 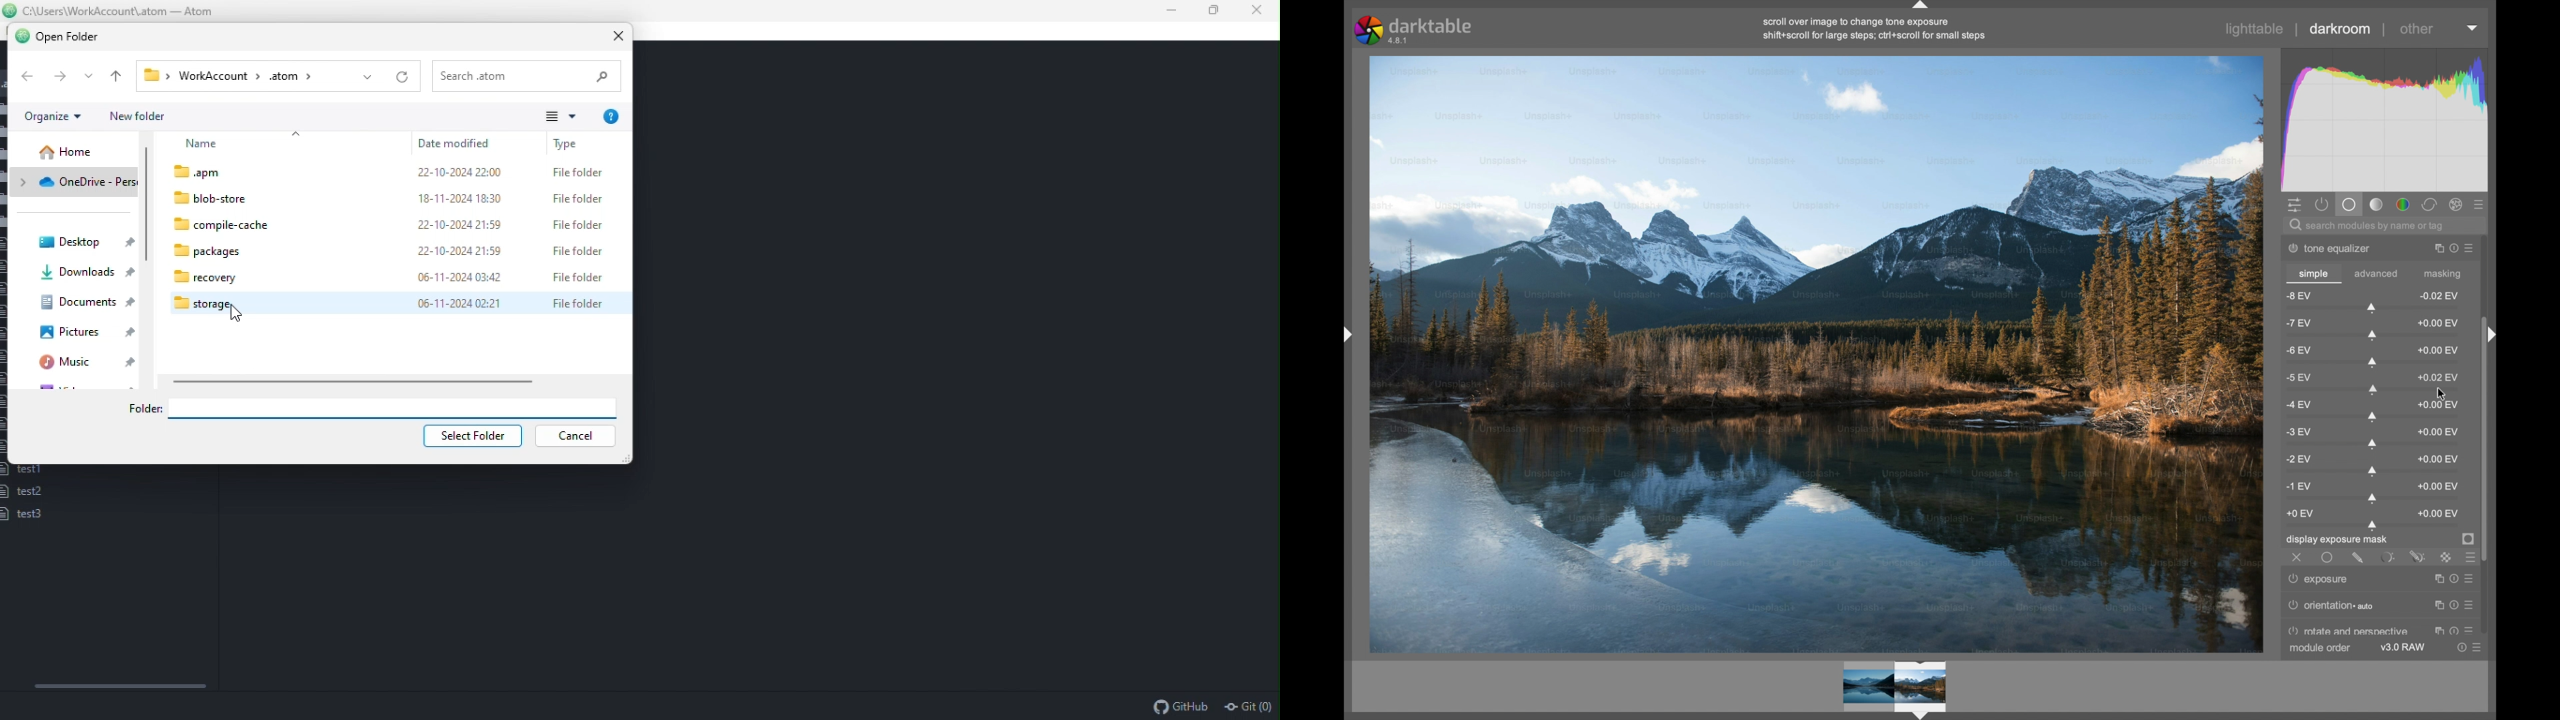 What do you see at coordinates (2438, 514) in the screenshot?
I see `0.00 ev` at bounding box center [2438, 514].